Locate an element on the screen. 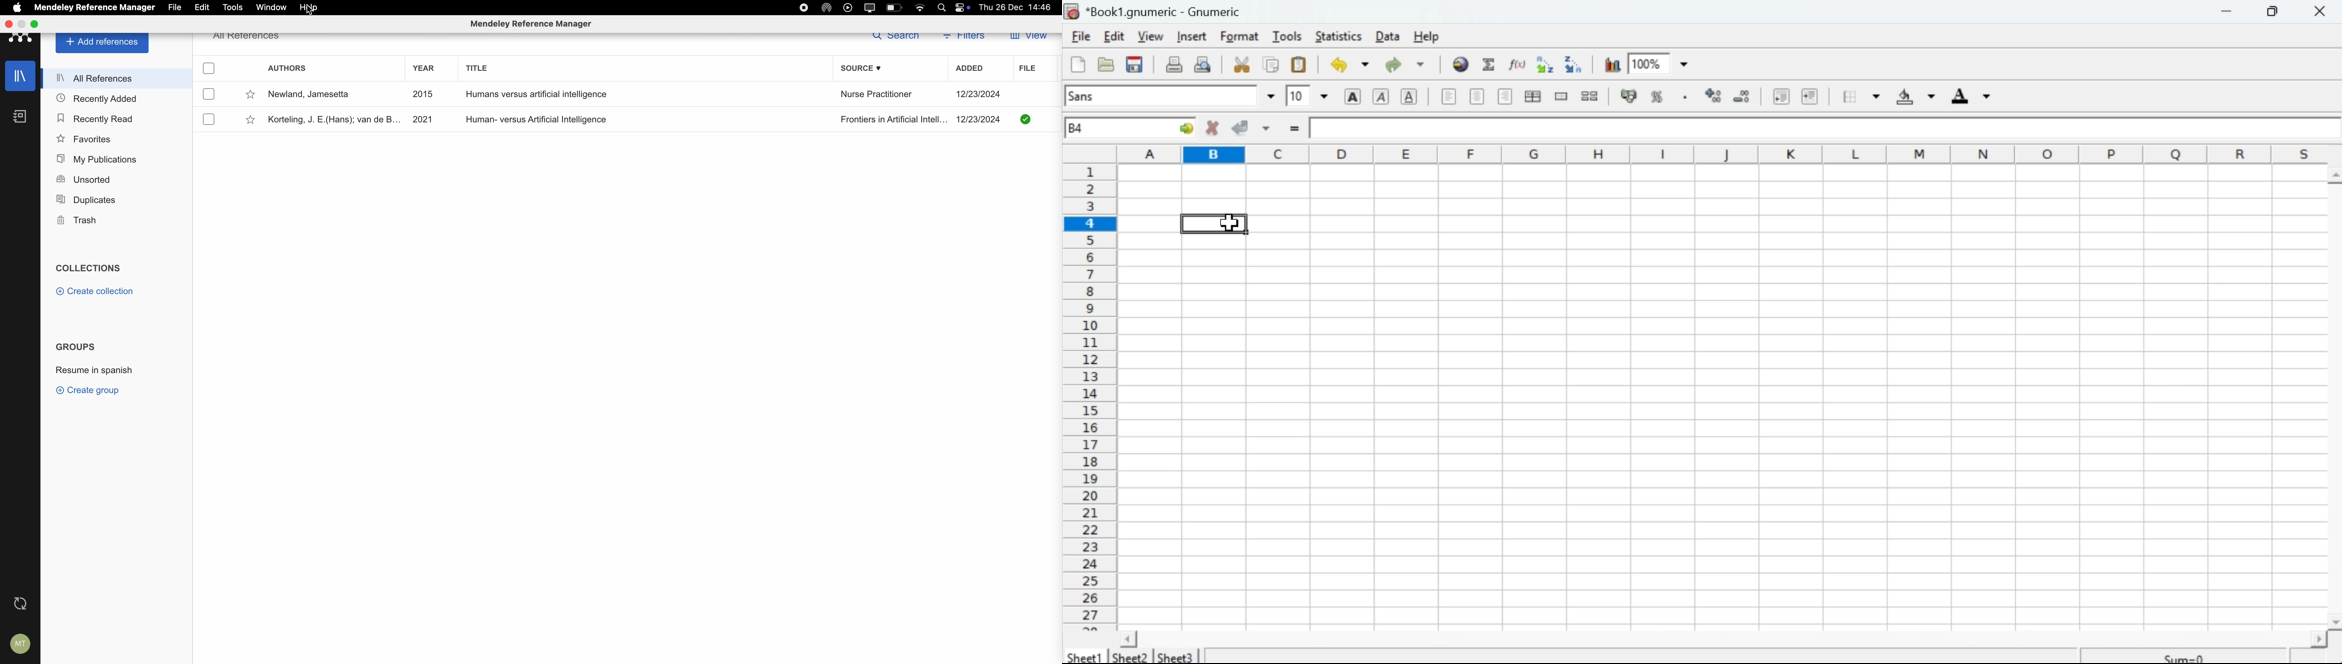 Image resolution: width=2352 pixels, height=672 pixels. Favorites is located at coordinates (86, 138).